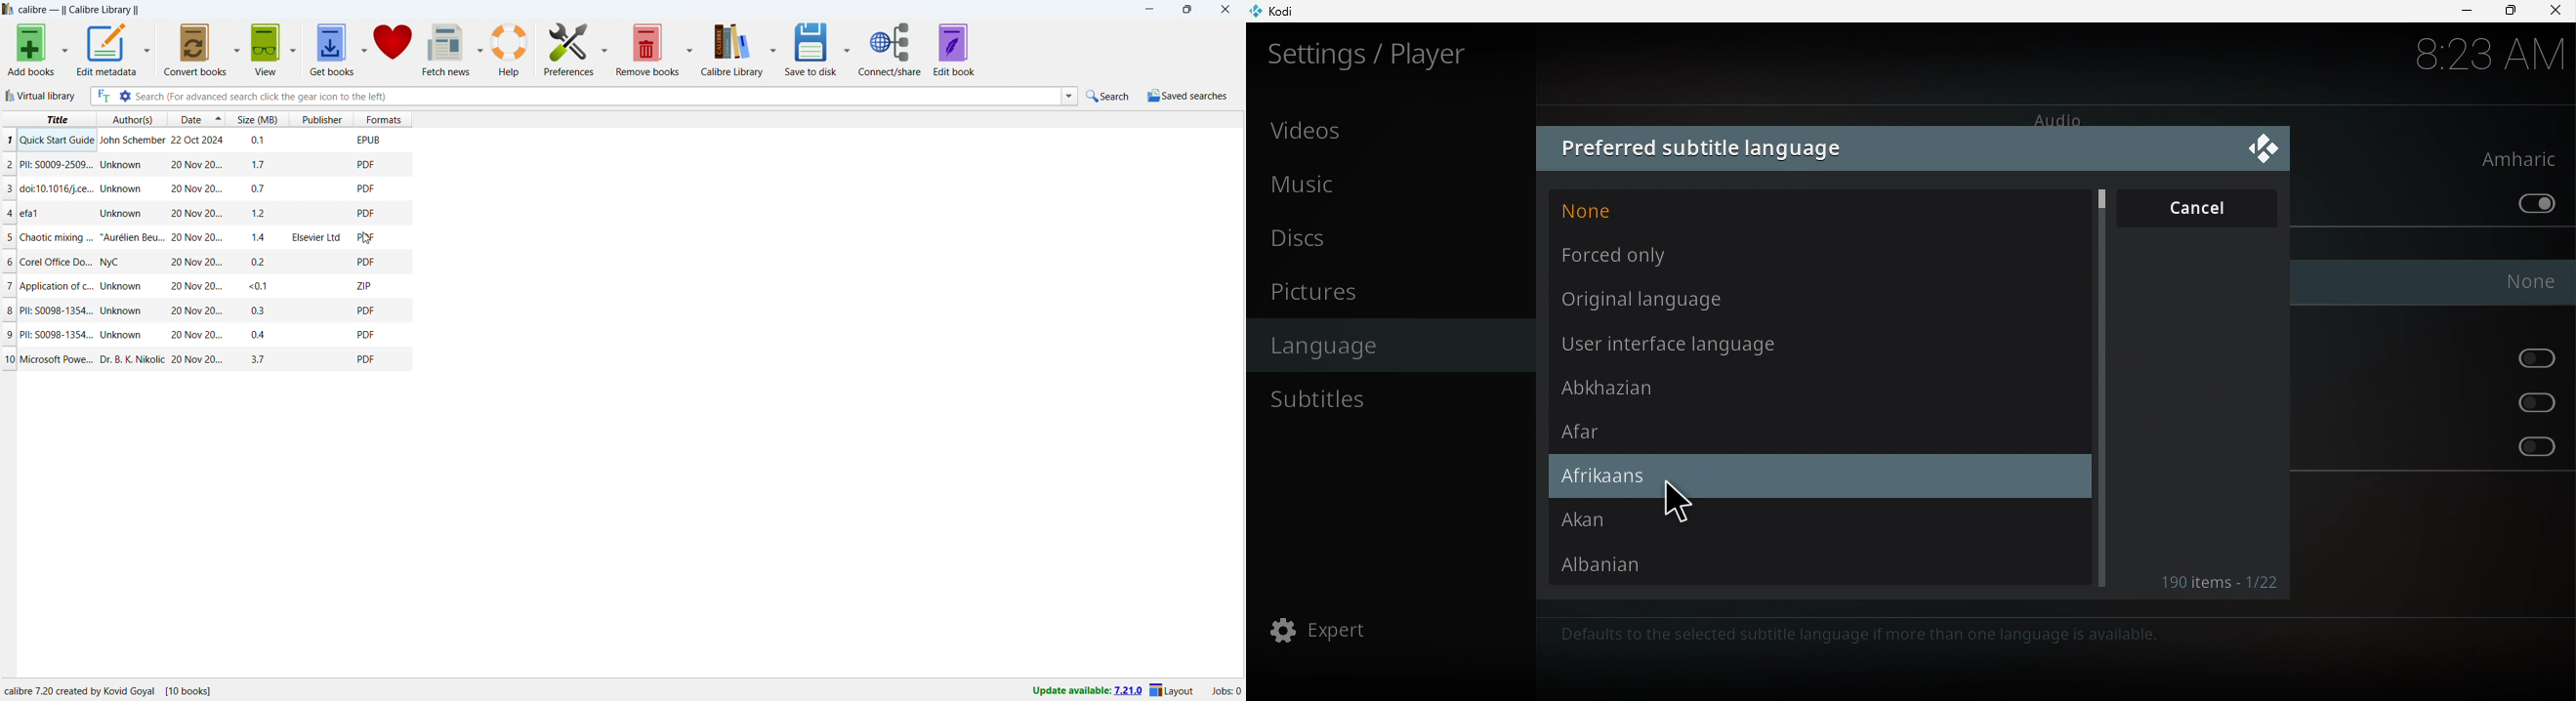 This screenshot has width=2576, height=728. I want to click on preferences, so click(605, 50).